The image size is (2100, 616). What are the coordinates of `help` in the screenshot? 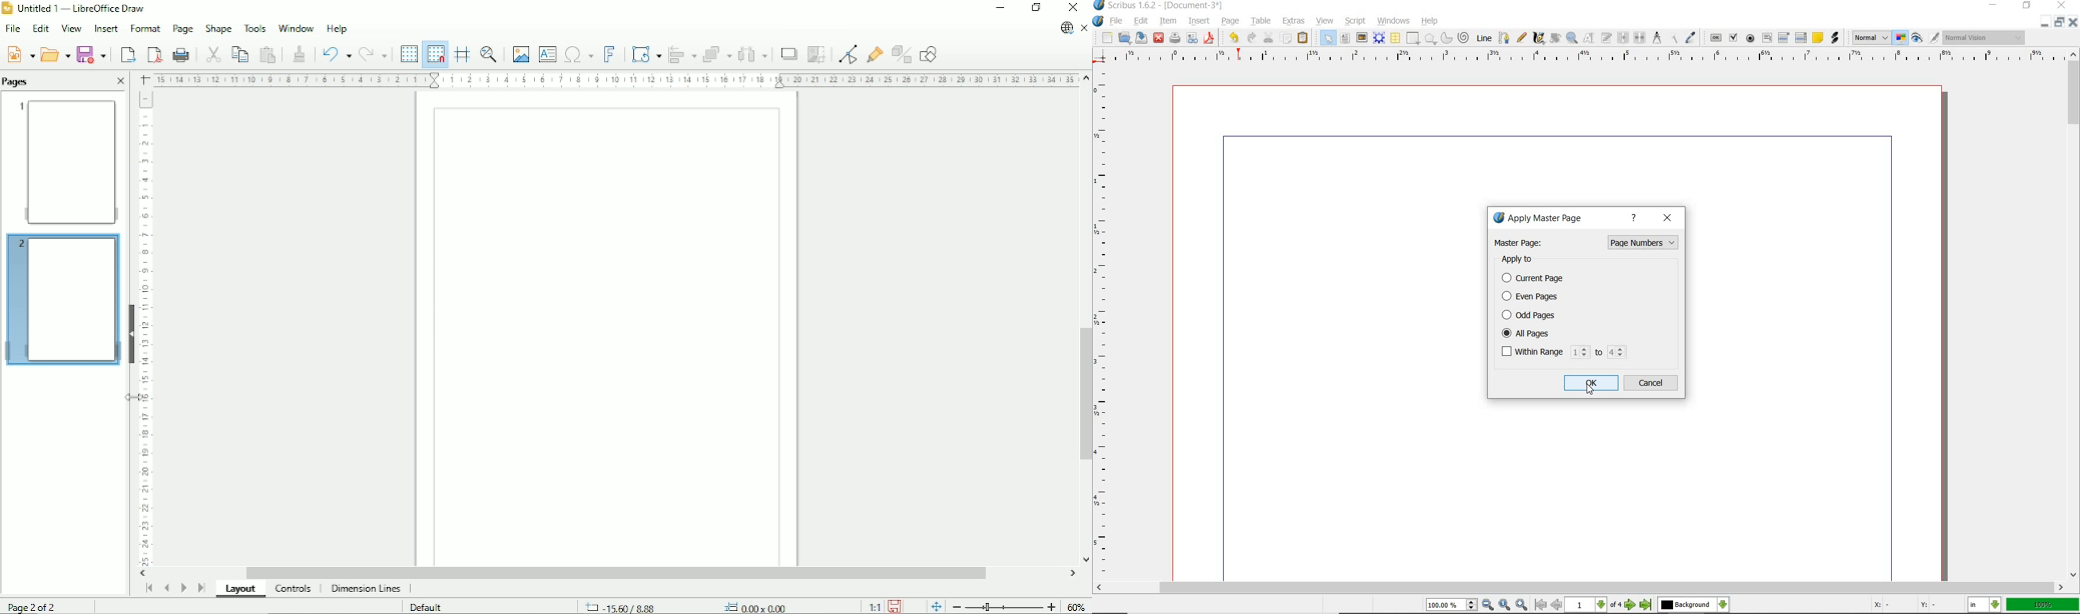 It's located at (1428, 21).